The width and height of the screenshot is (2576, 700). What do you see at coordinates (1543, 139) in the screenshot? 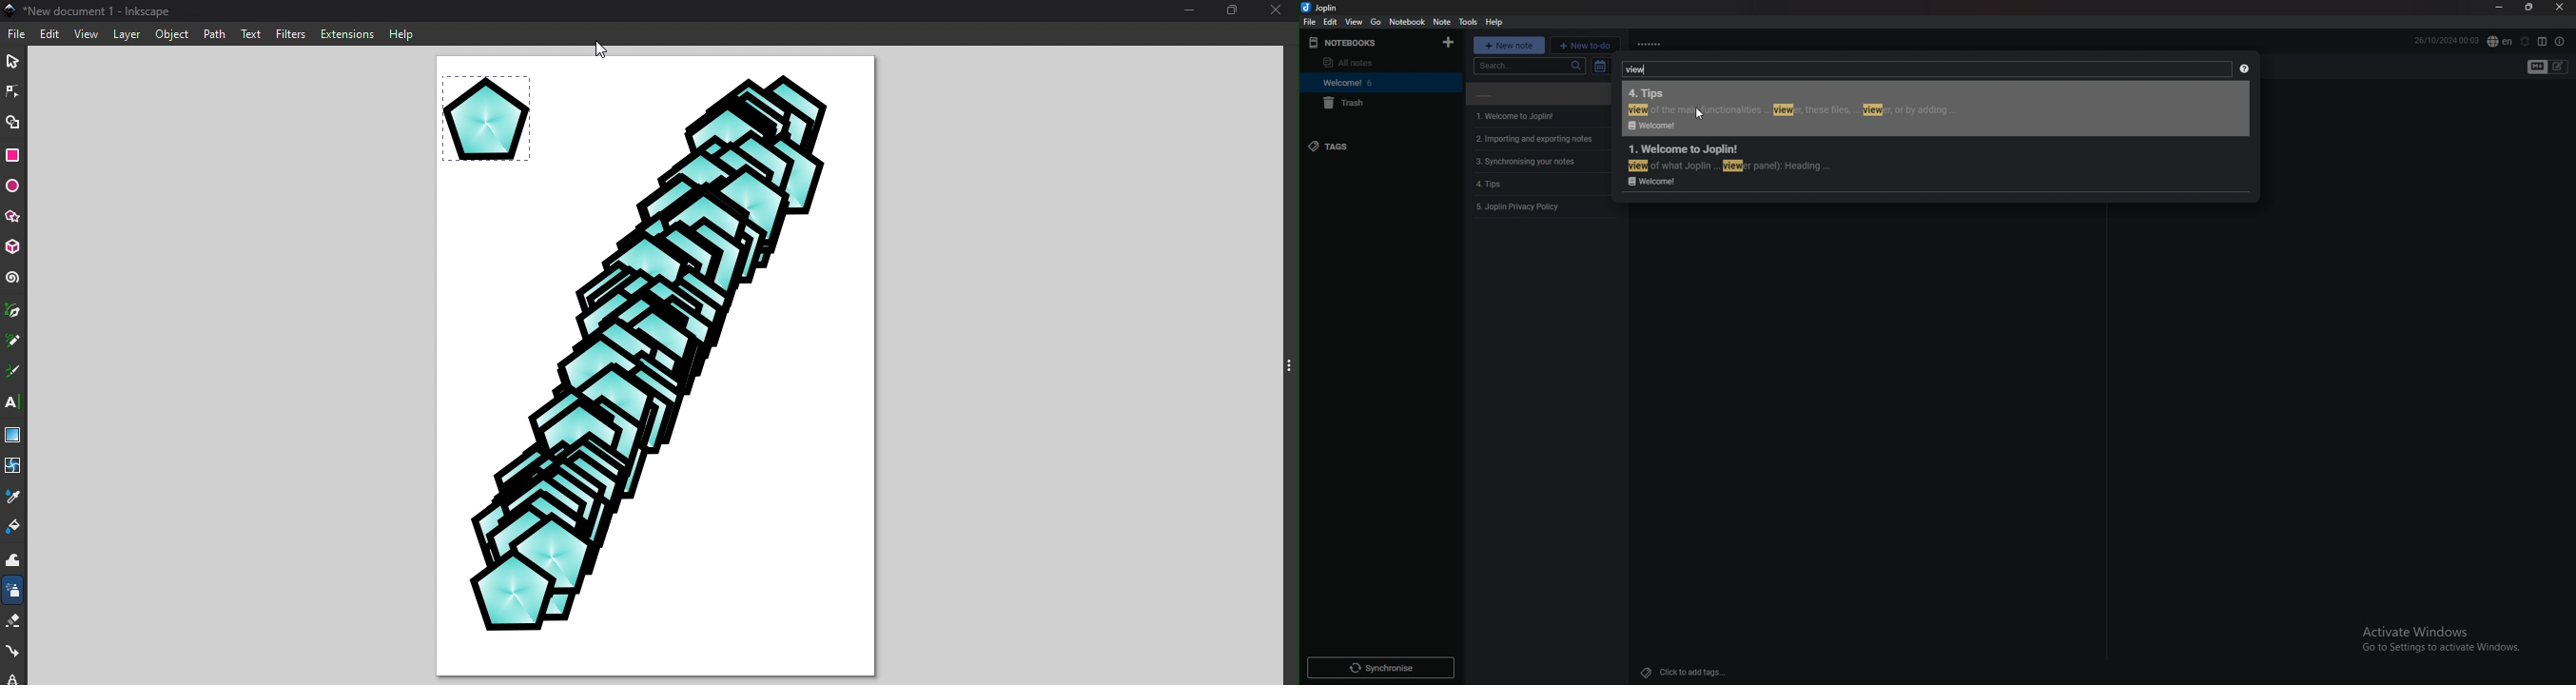
I see `note 3` at bounding box center [1543, 139].